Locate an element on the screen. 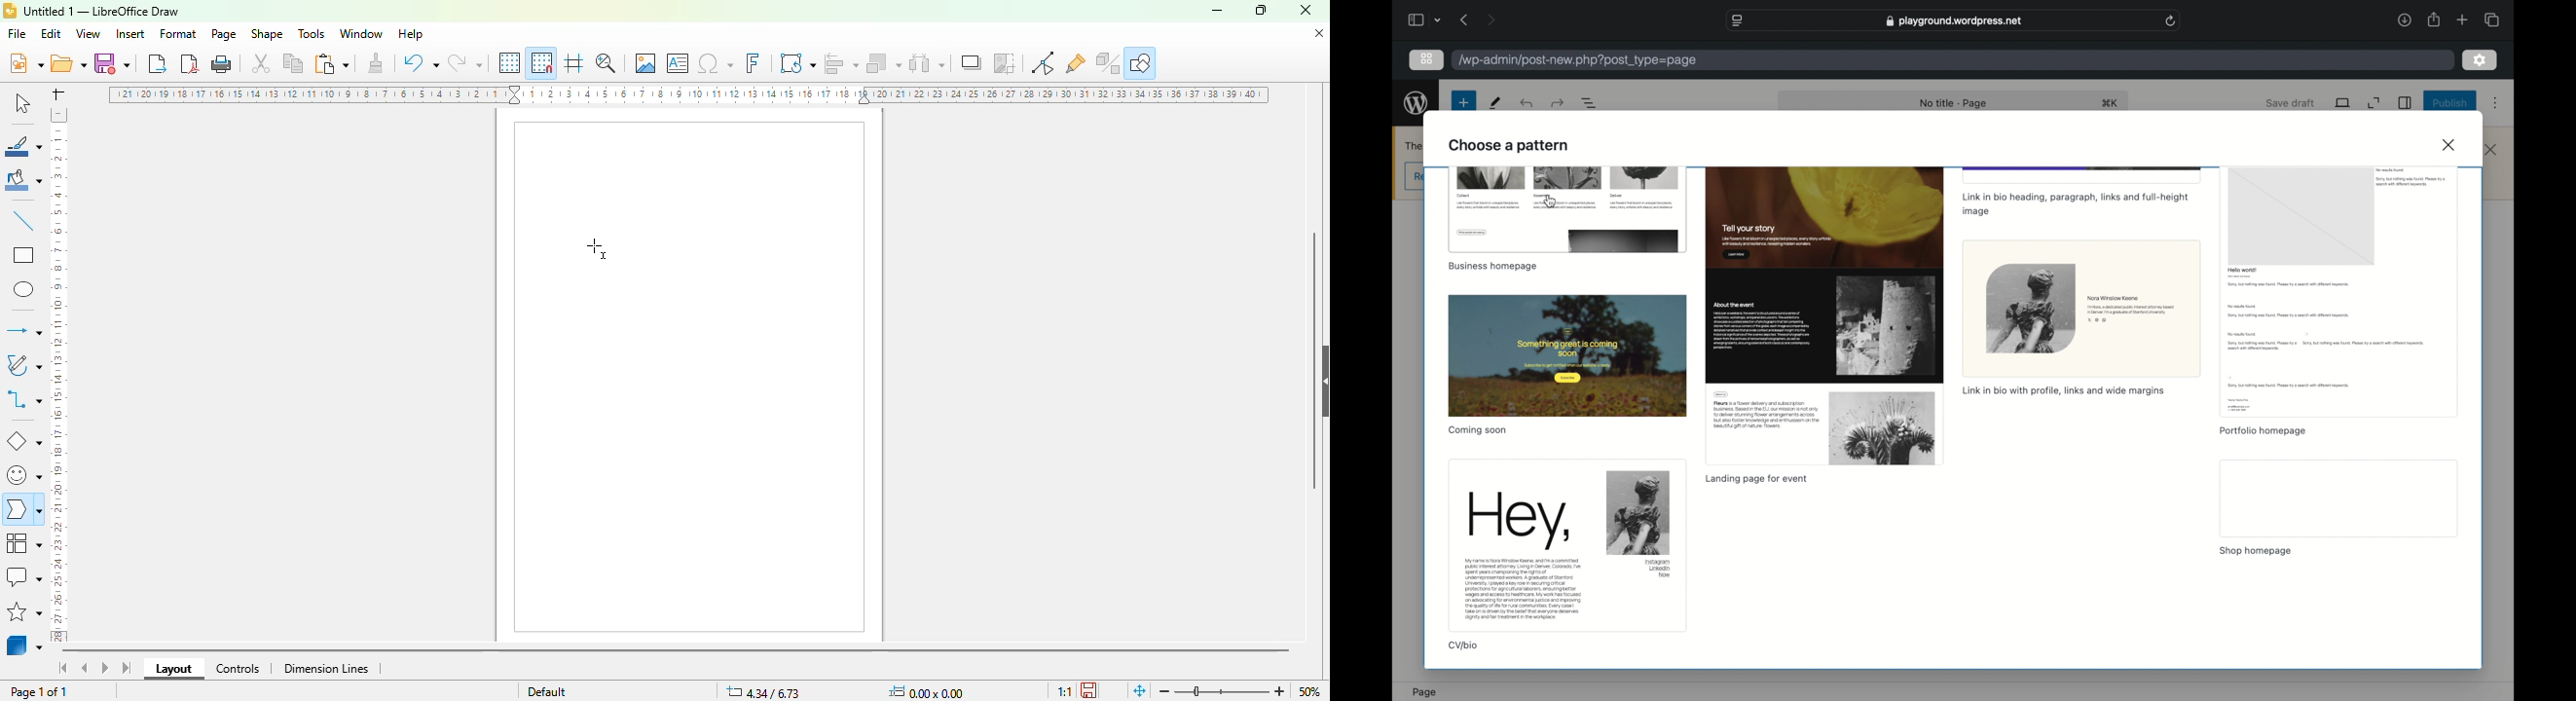  horizontal scroll bar is located at coordinates (677, 652).